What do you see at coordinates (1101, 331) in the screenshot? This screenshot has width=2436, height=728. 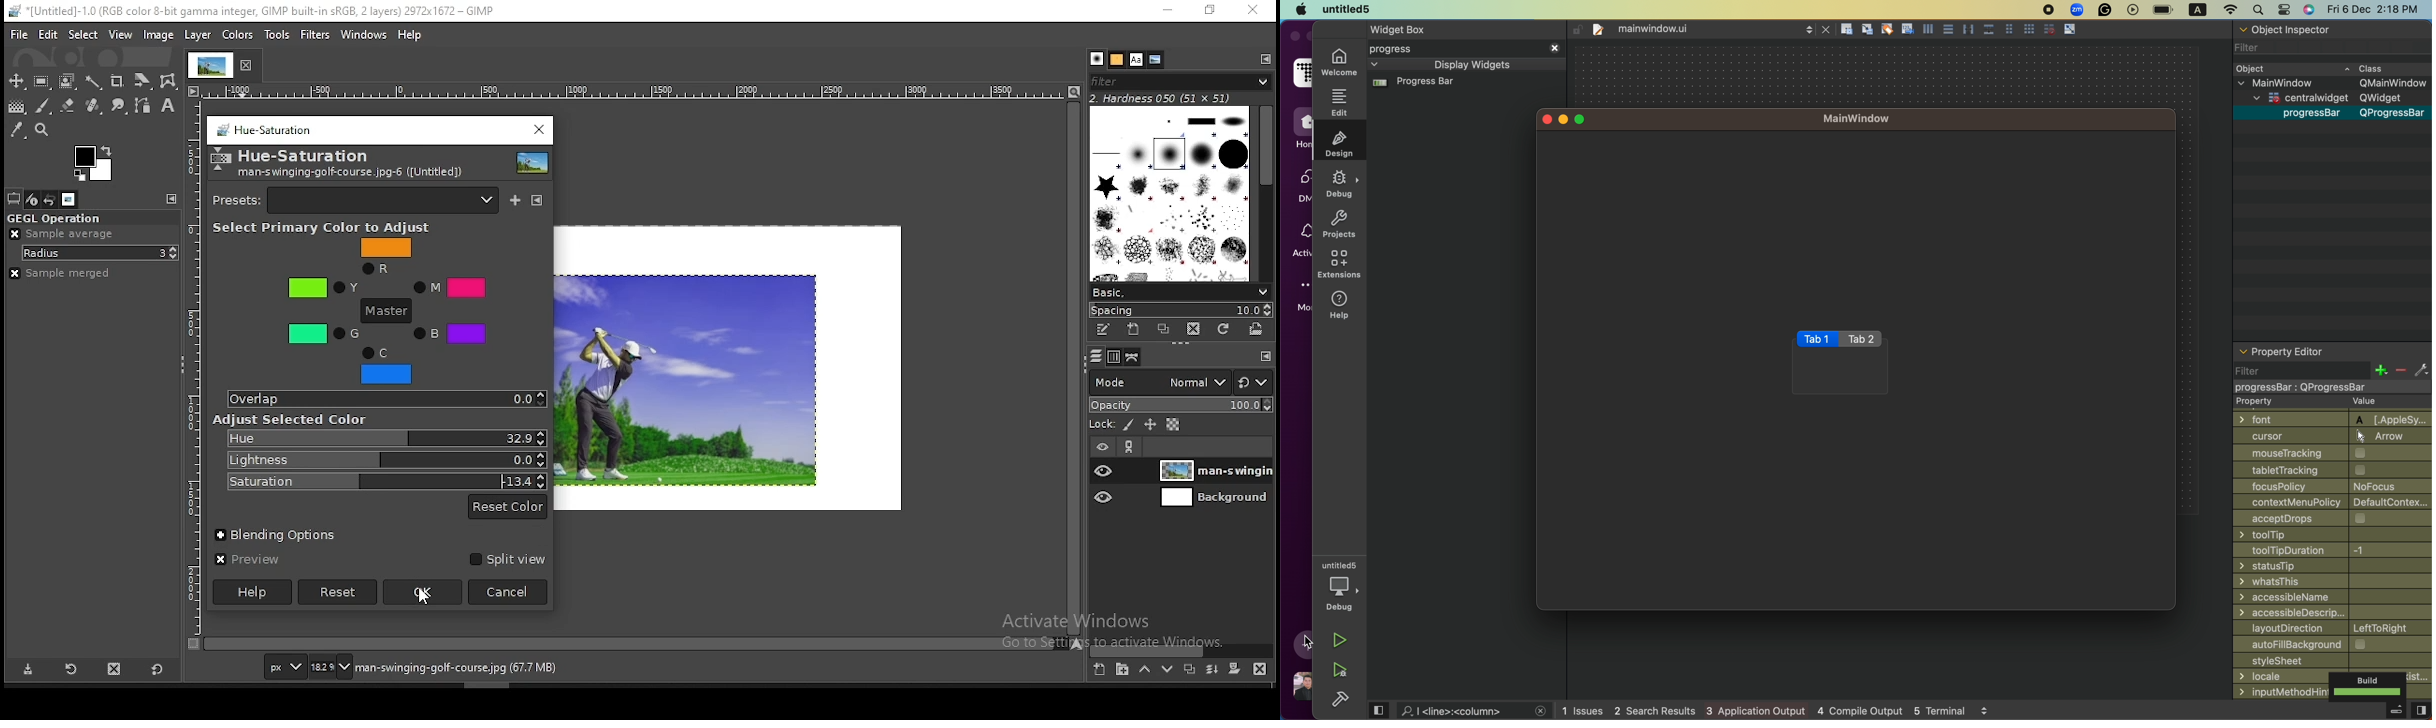 I see `edit this brush` at bounding box center [1101, 331].